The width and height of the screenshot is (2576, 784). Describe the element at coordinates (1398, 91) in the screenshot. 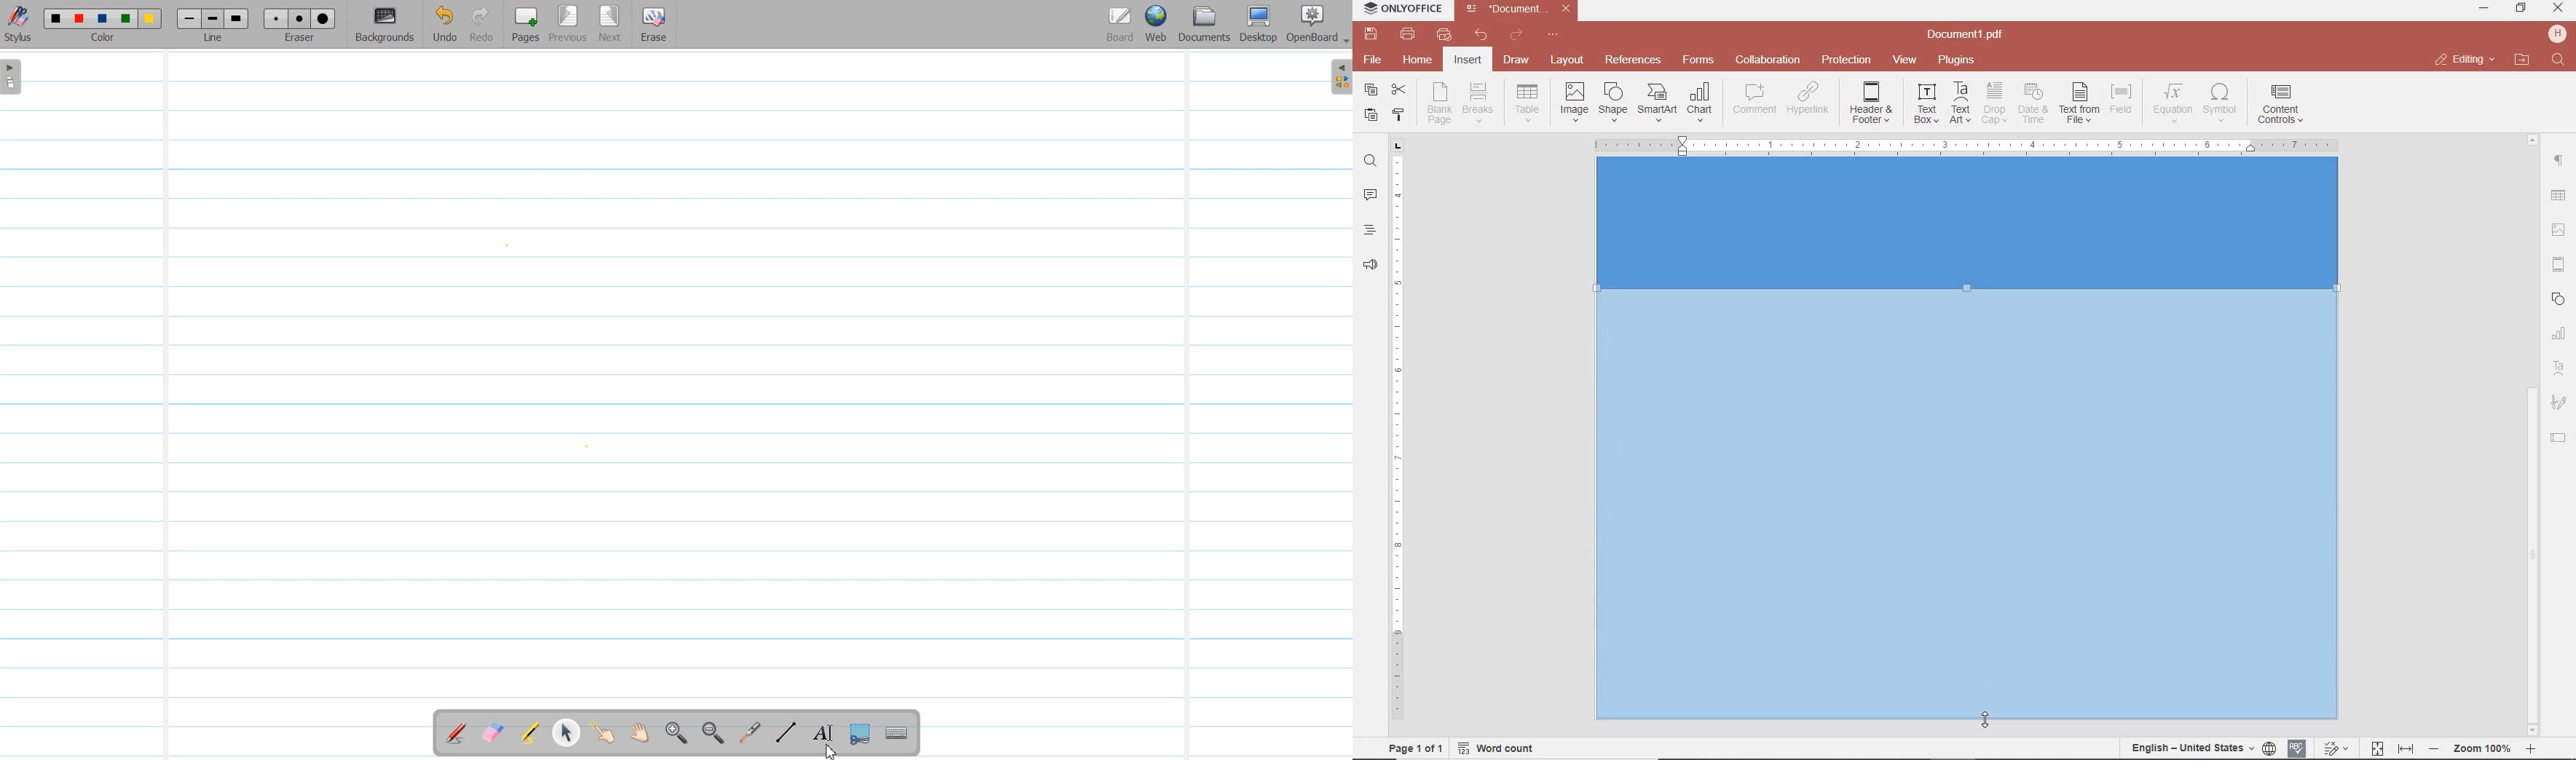

I see `cut` at that location.